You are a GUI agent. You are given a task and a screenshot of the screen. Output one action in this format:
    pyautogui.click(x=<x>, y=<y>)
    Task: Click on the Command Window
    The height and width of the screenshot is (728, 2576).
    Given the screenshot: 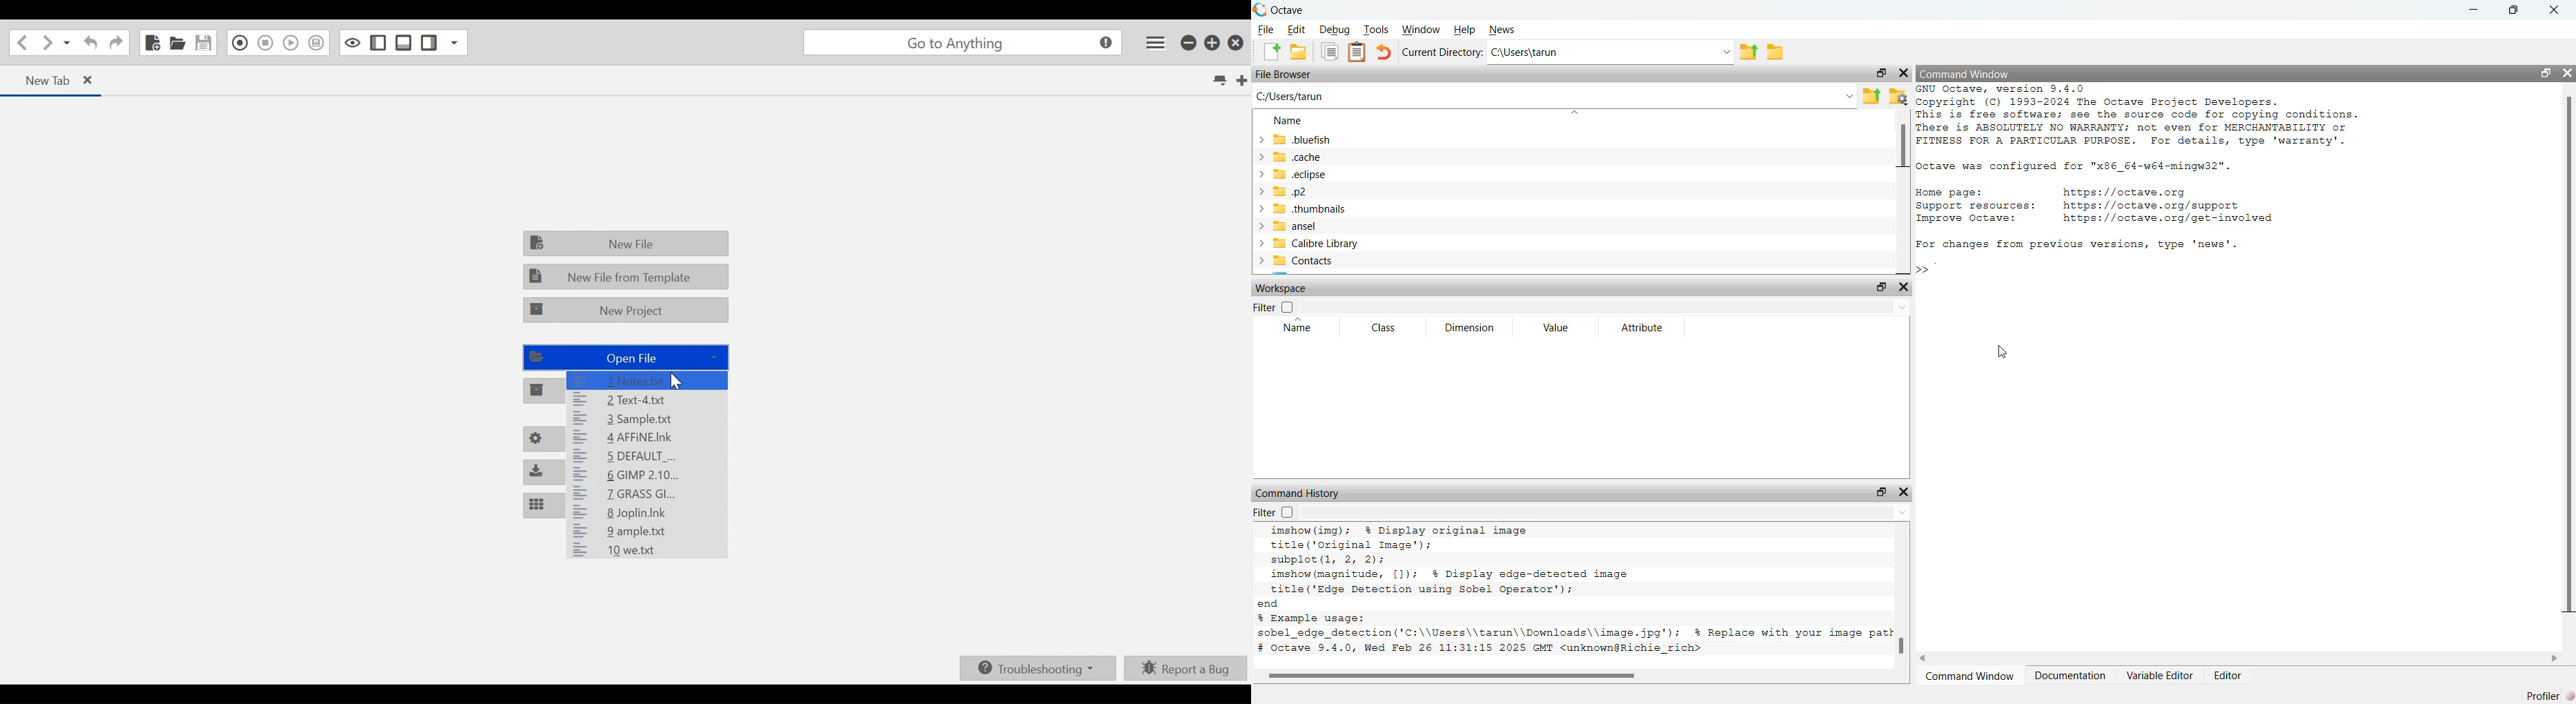 What is the action you would take?
    pyautogui.click(x=1965, y=73)
    